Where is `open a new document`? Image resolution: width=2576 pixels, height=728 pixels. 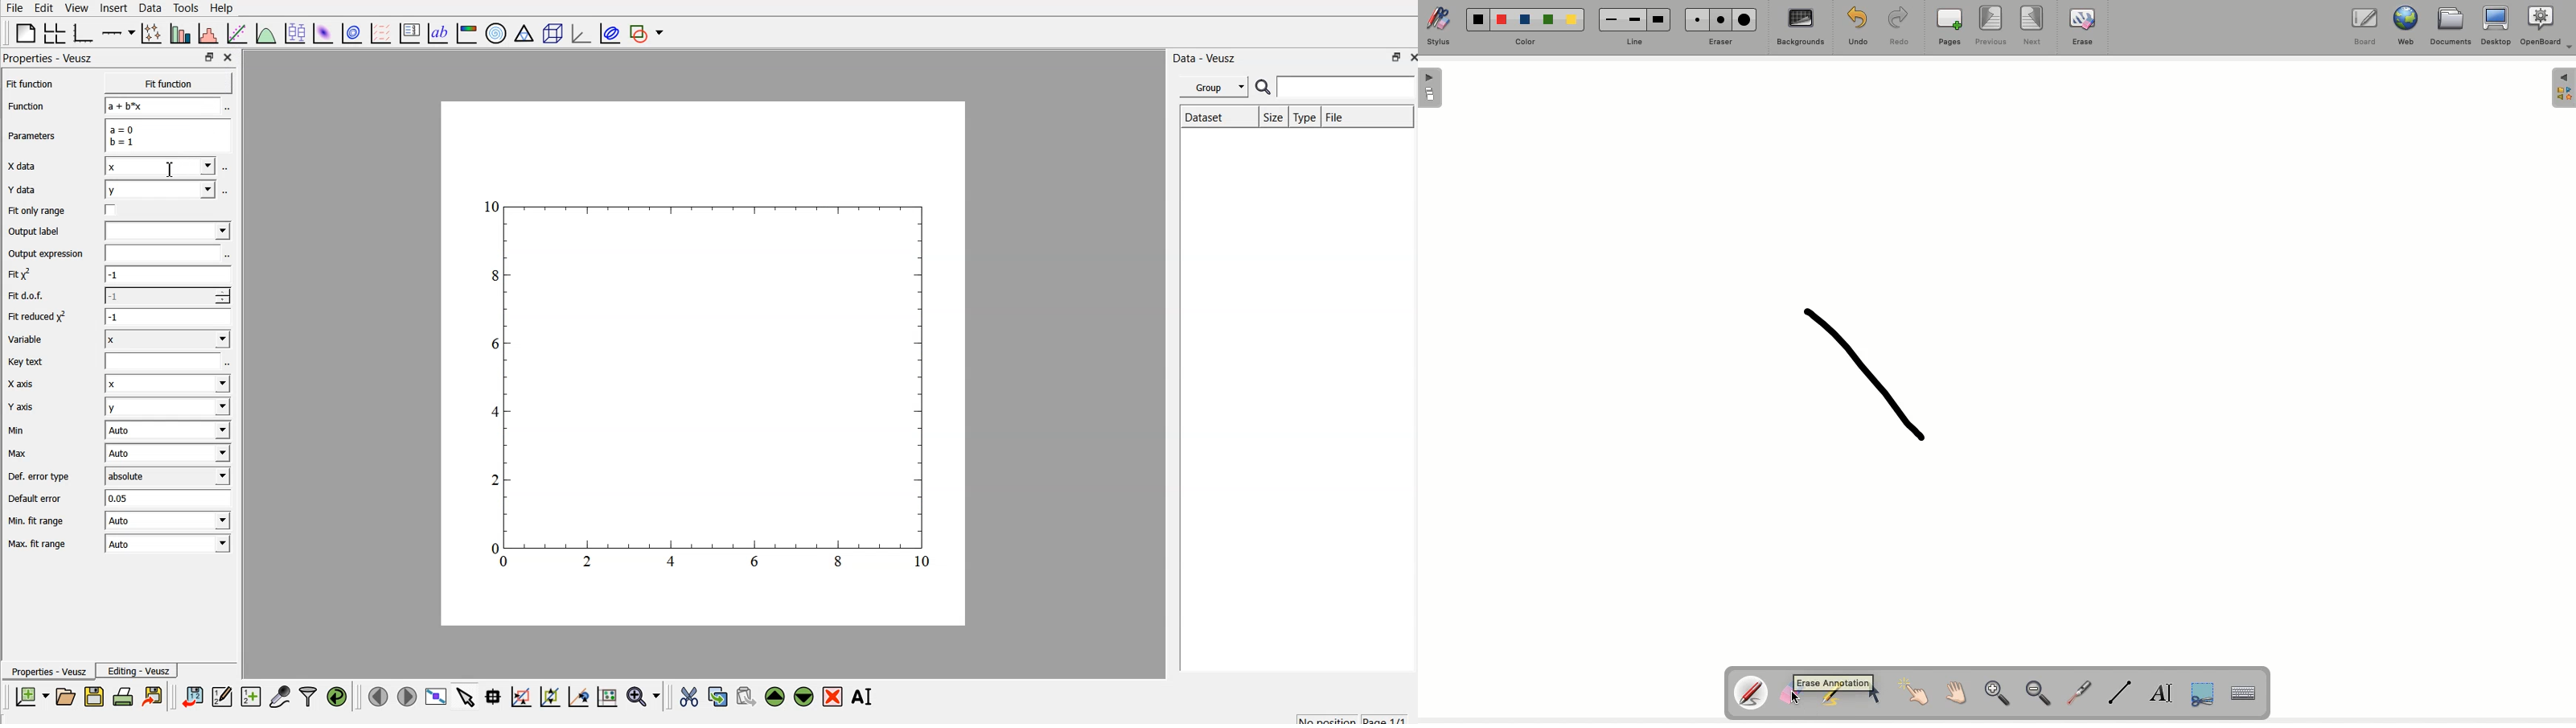
open a new document is located at coordinates (65, 699).